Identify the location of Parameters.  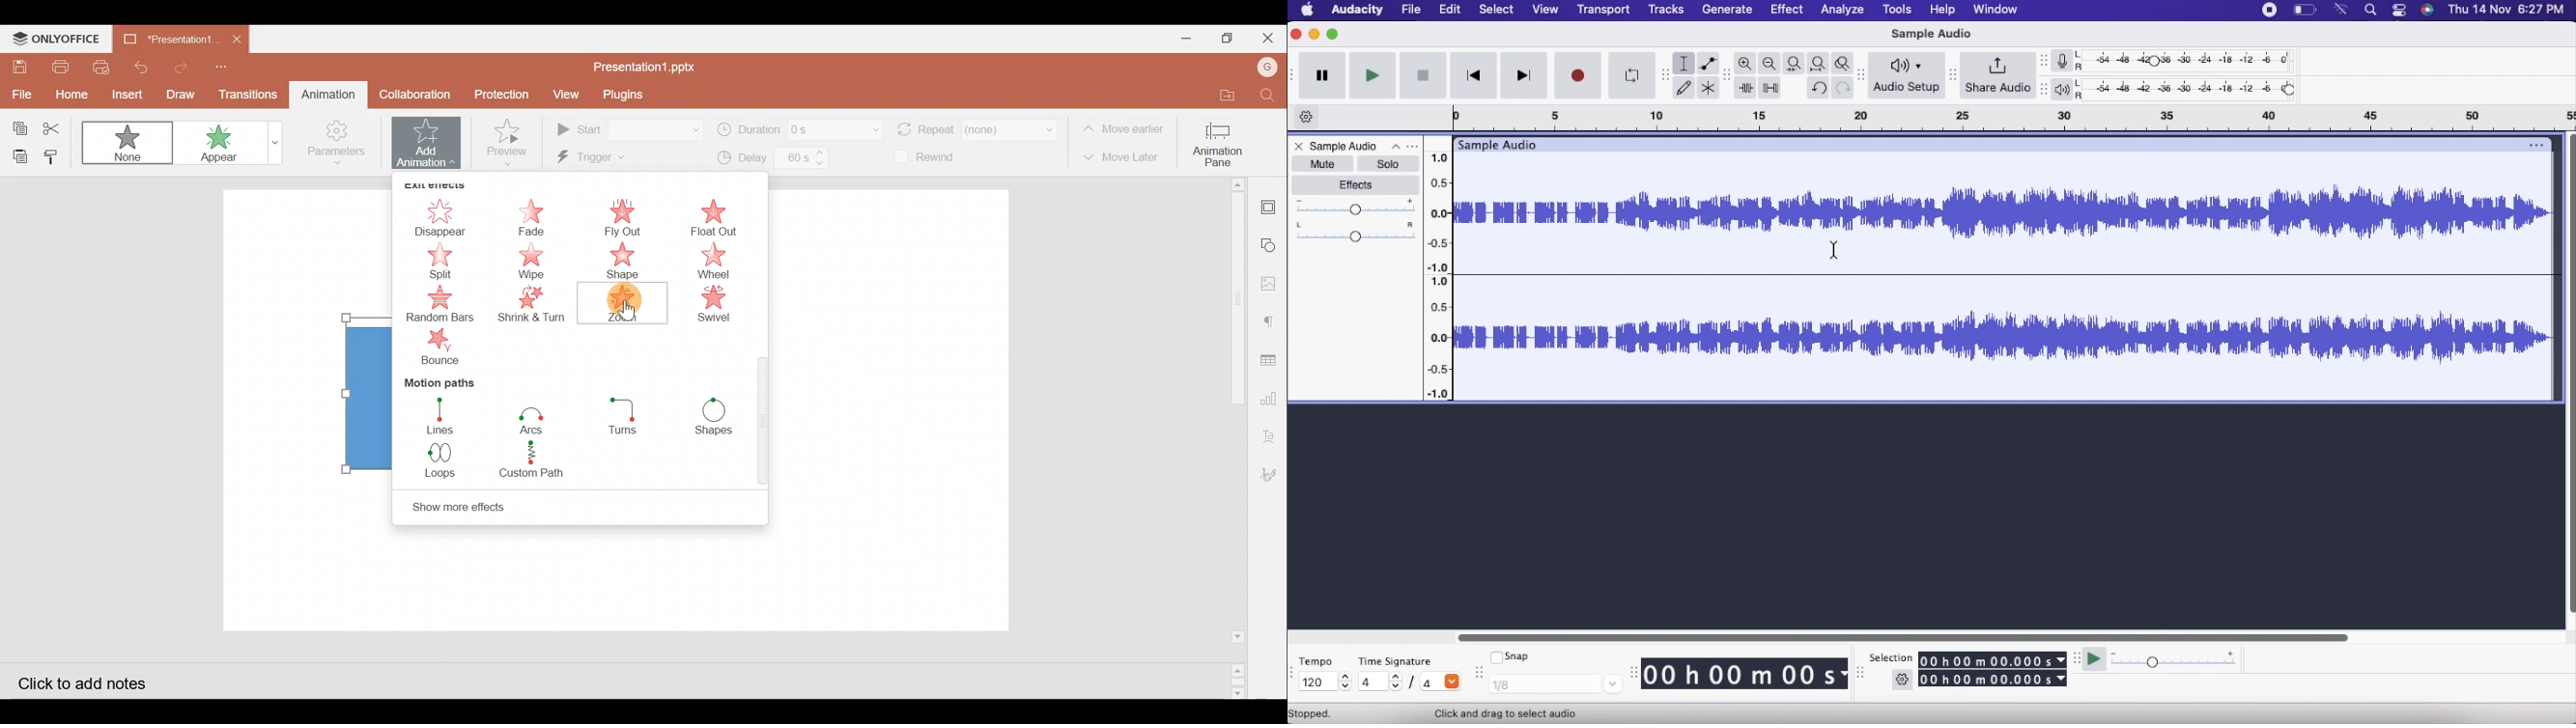
(334, 146).